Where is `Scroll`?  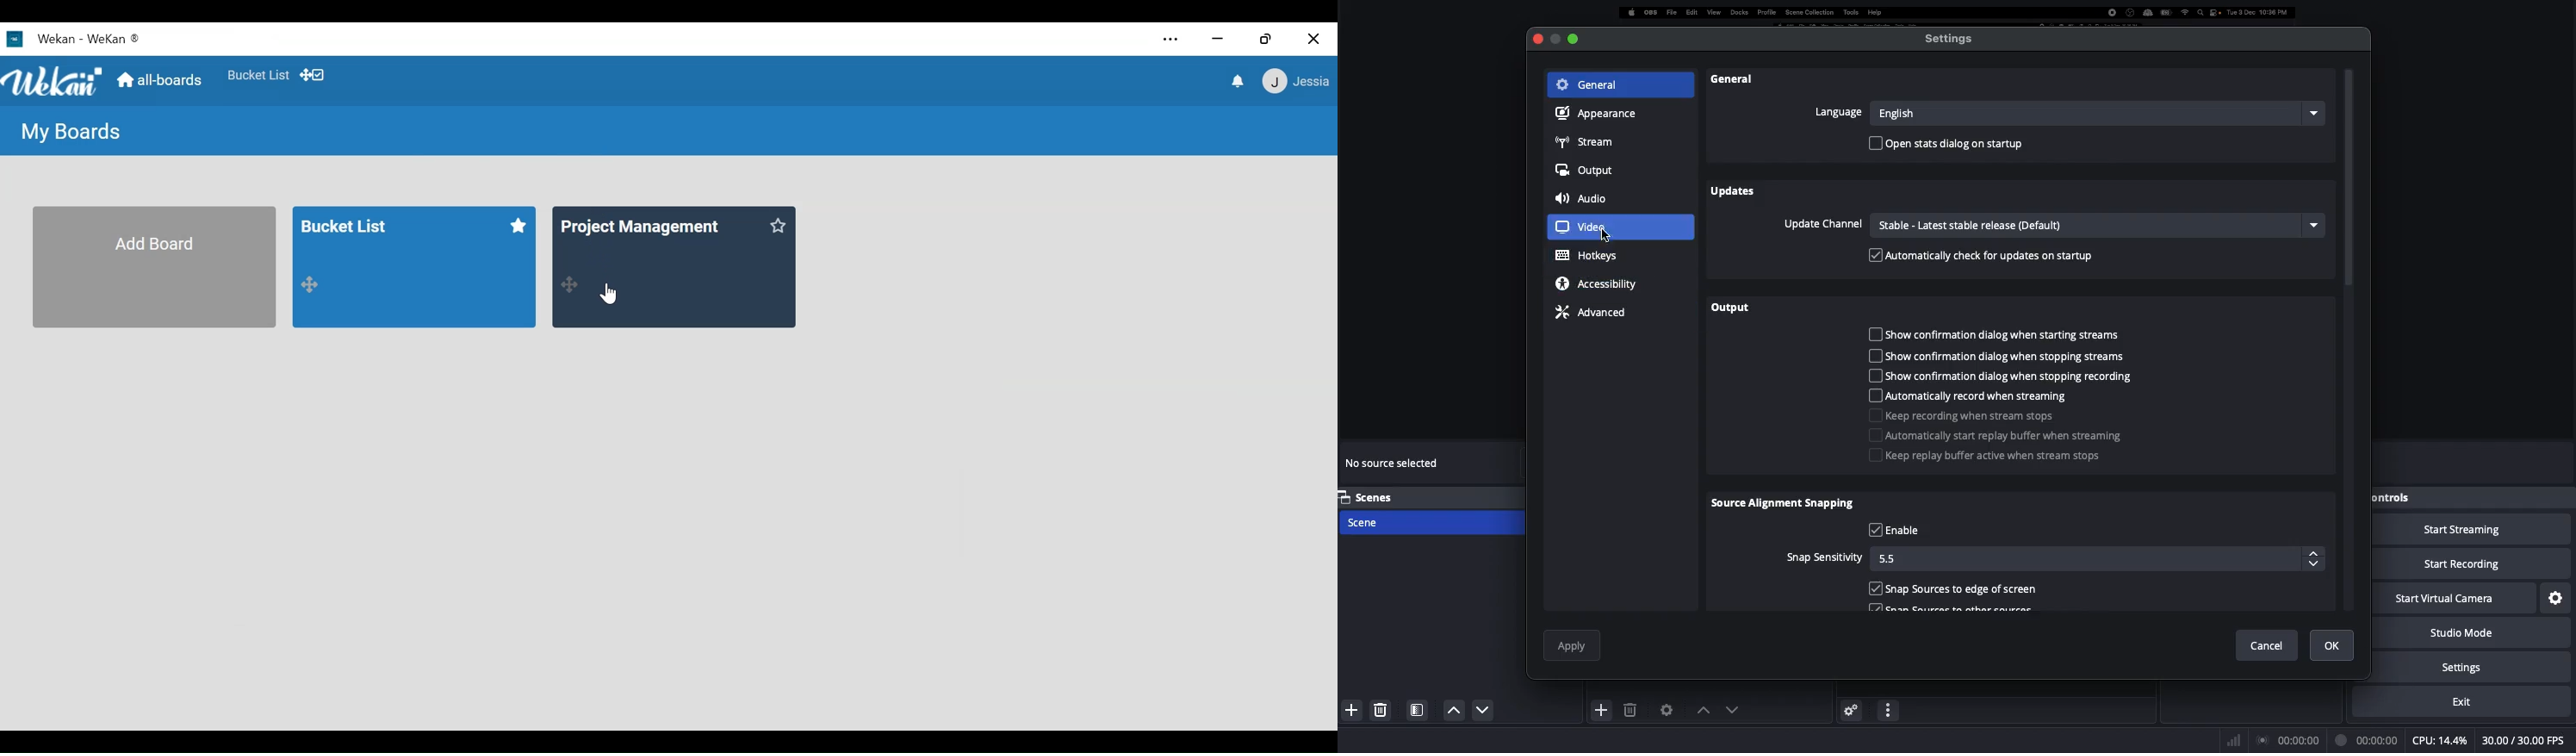
Scroll is located at coordinates (2351, 340).